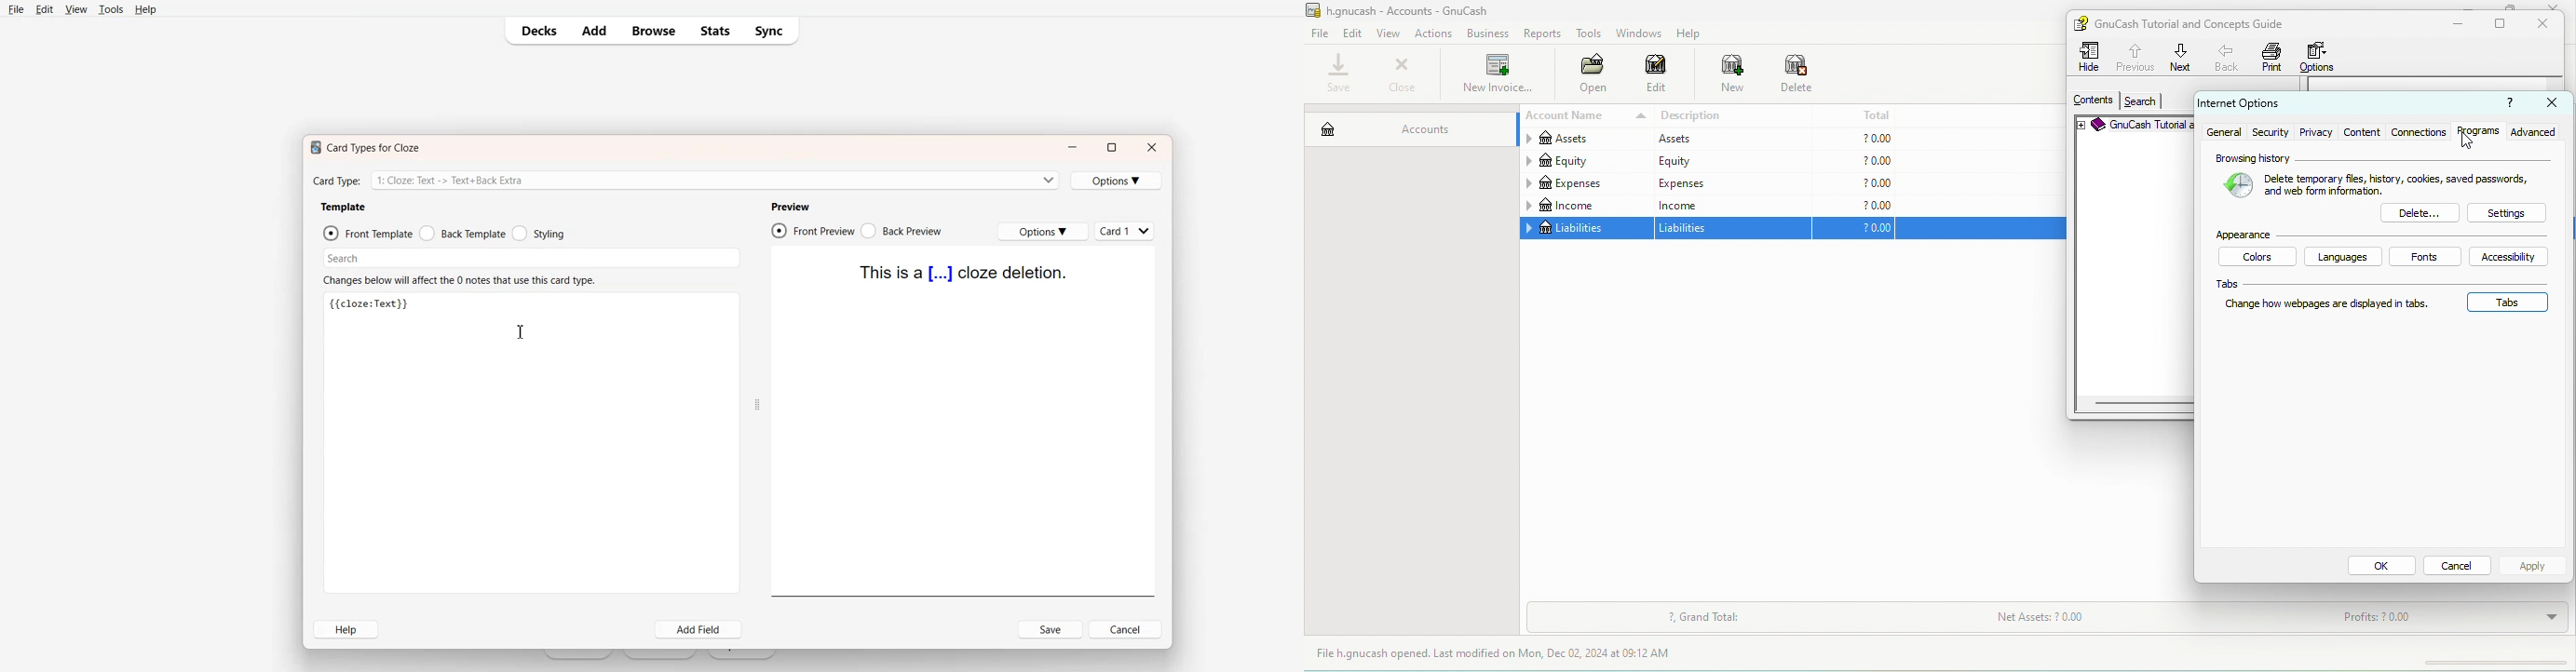  I want to click on Styling, so click(538, 233).